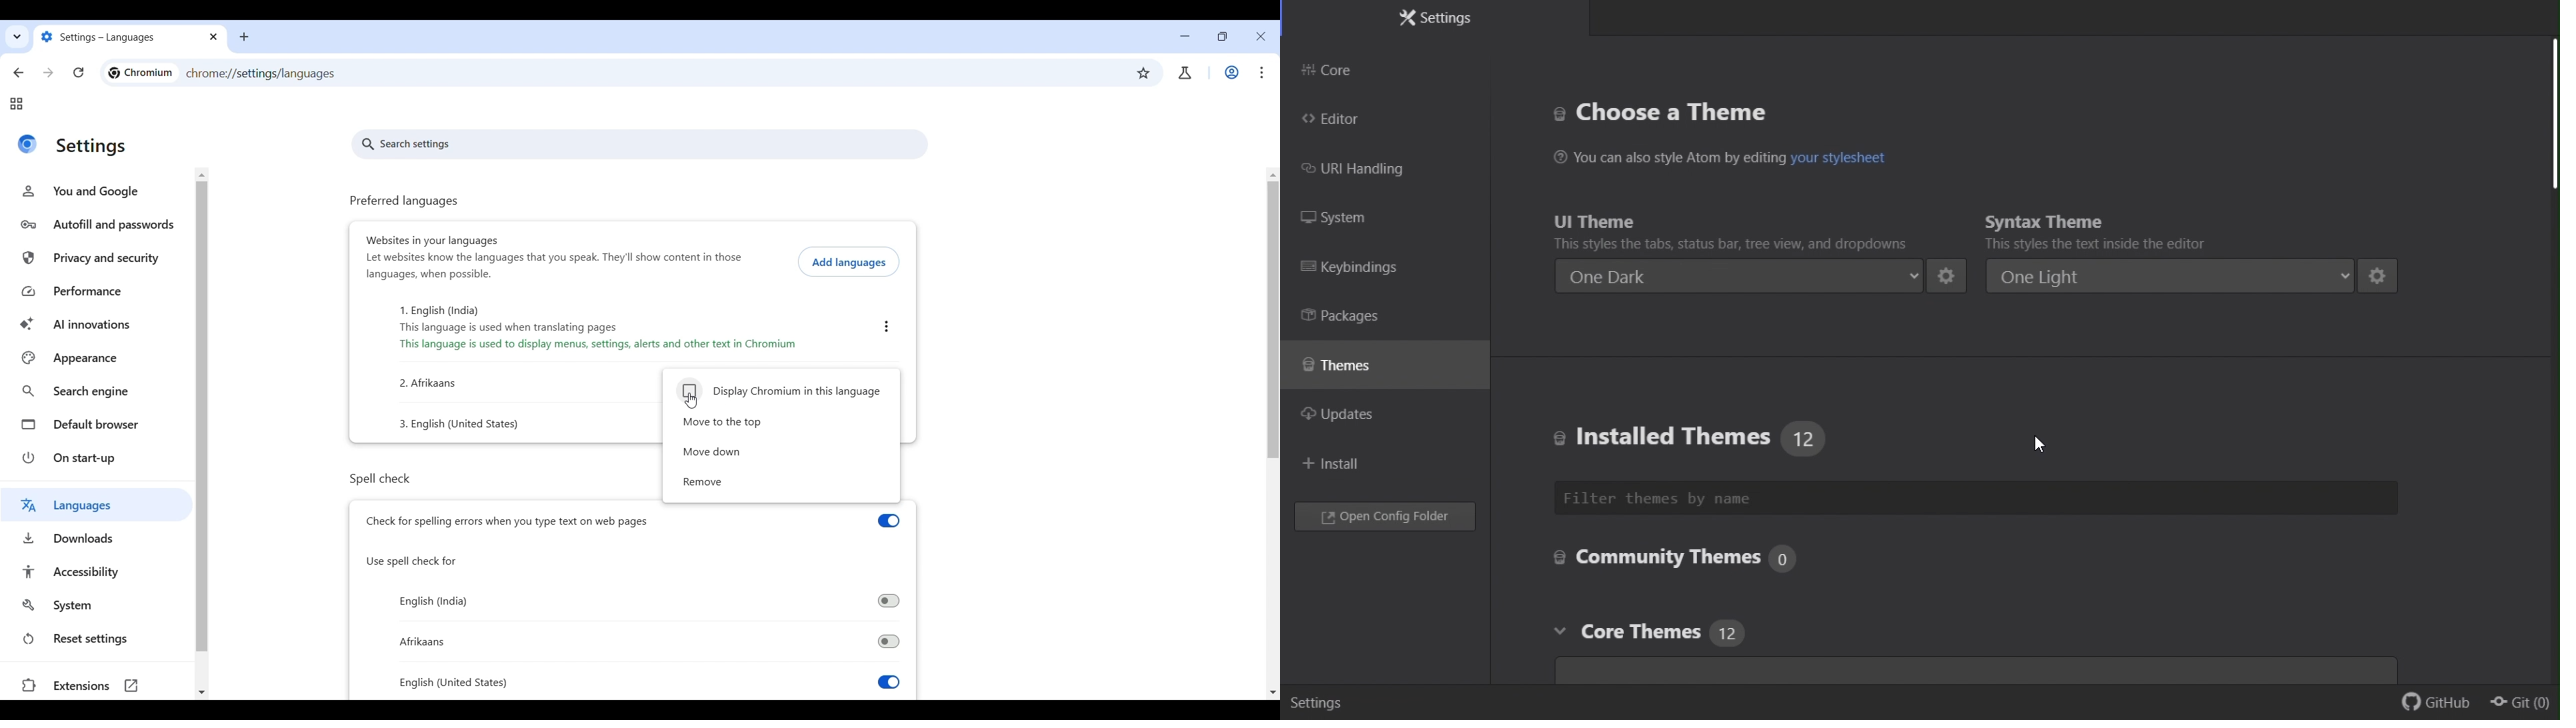  What do you see at coordinates (98, 225) in the screenshot?
I see `Autofill and passwords` at bounding box center [98, 225].